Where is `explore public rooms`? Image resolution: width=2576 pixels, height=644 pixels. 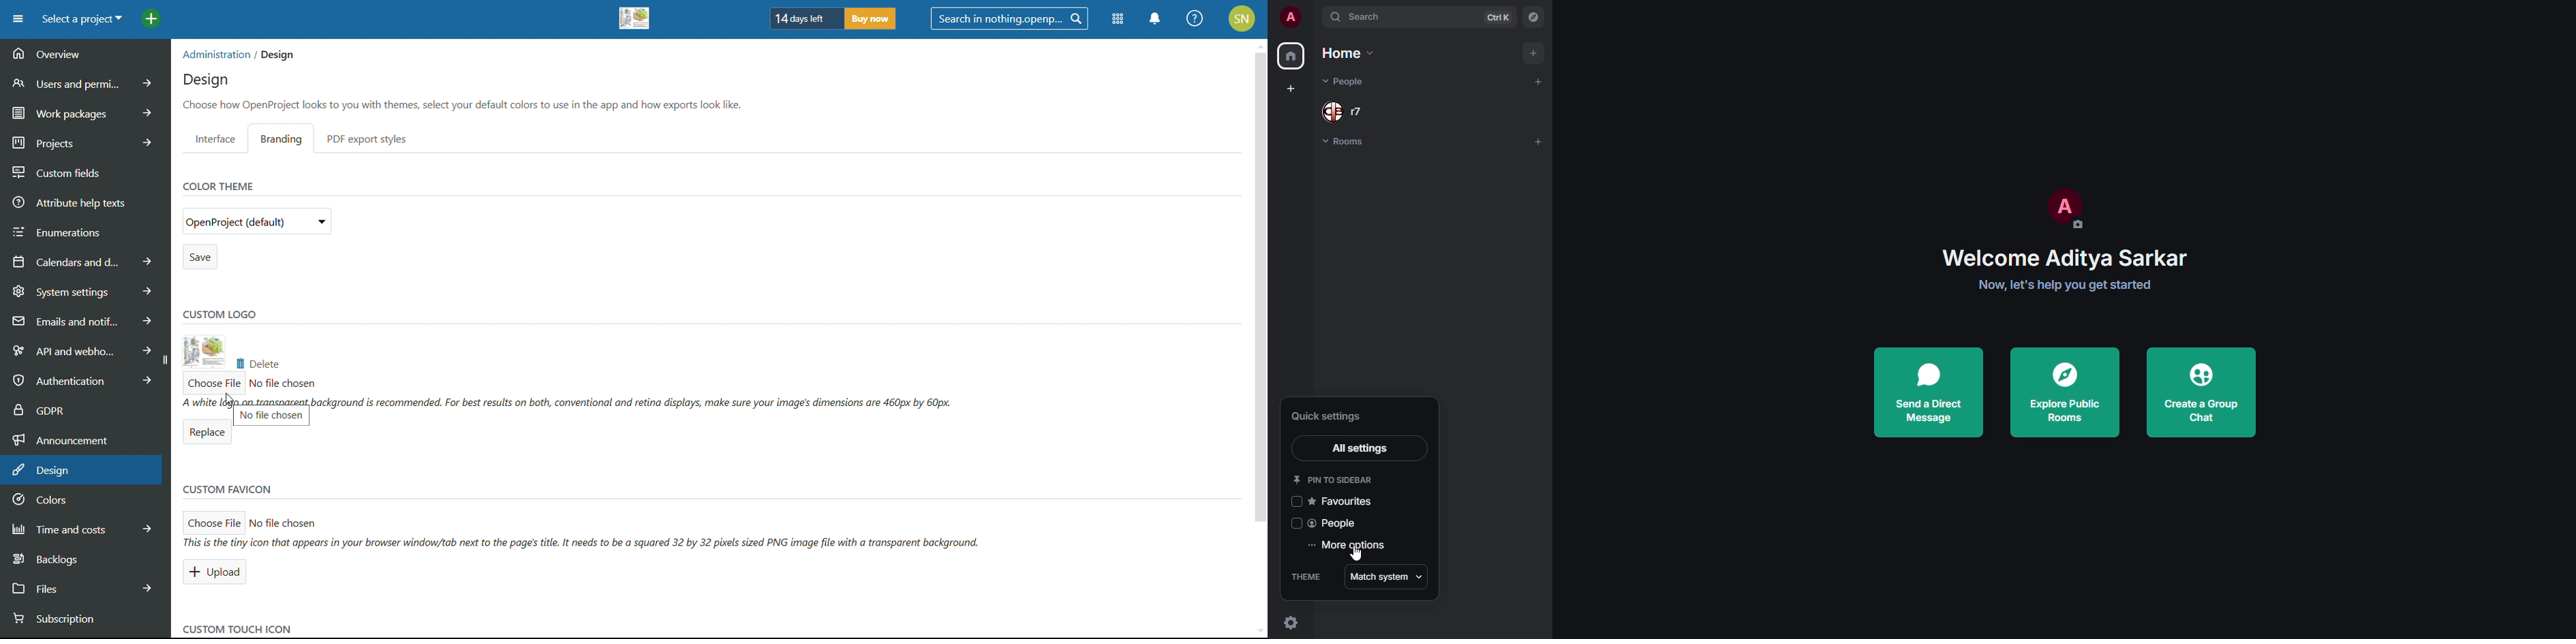
explore public rooms is located at coordinates (2062, 394).